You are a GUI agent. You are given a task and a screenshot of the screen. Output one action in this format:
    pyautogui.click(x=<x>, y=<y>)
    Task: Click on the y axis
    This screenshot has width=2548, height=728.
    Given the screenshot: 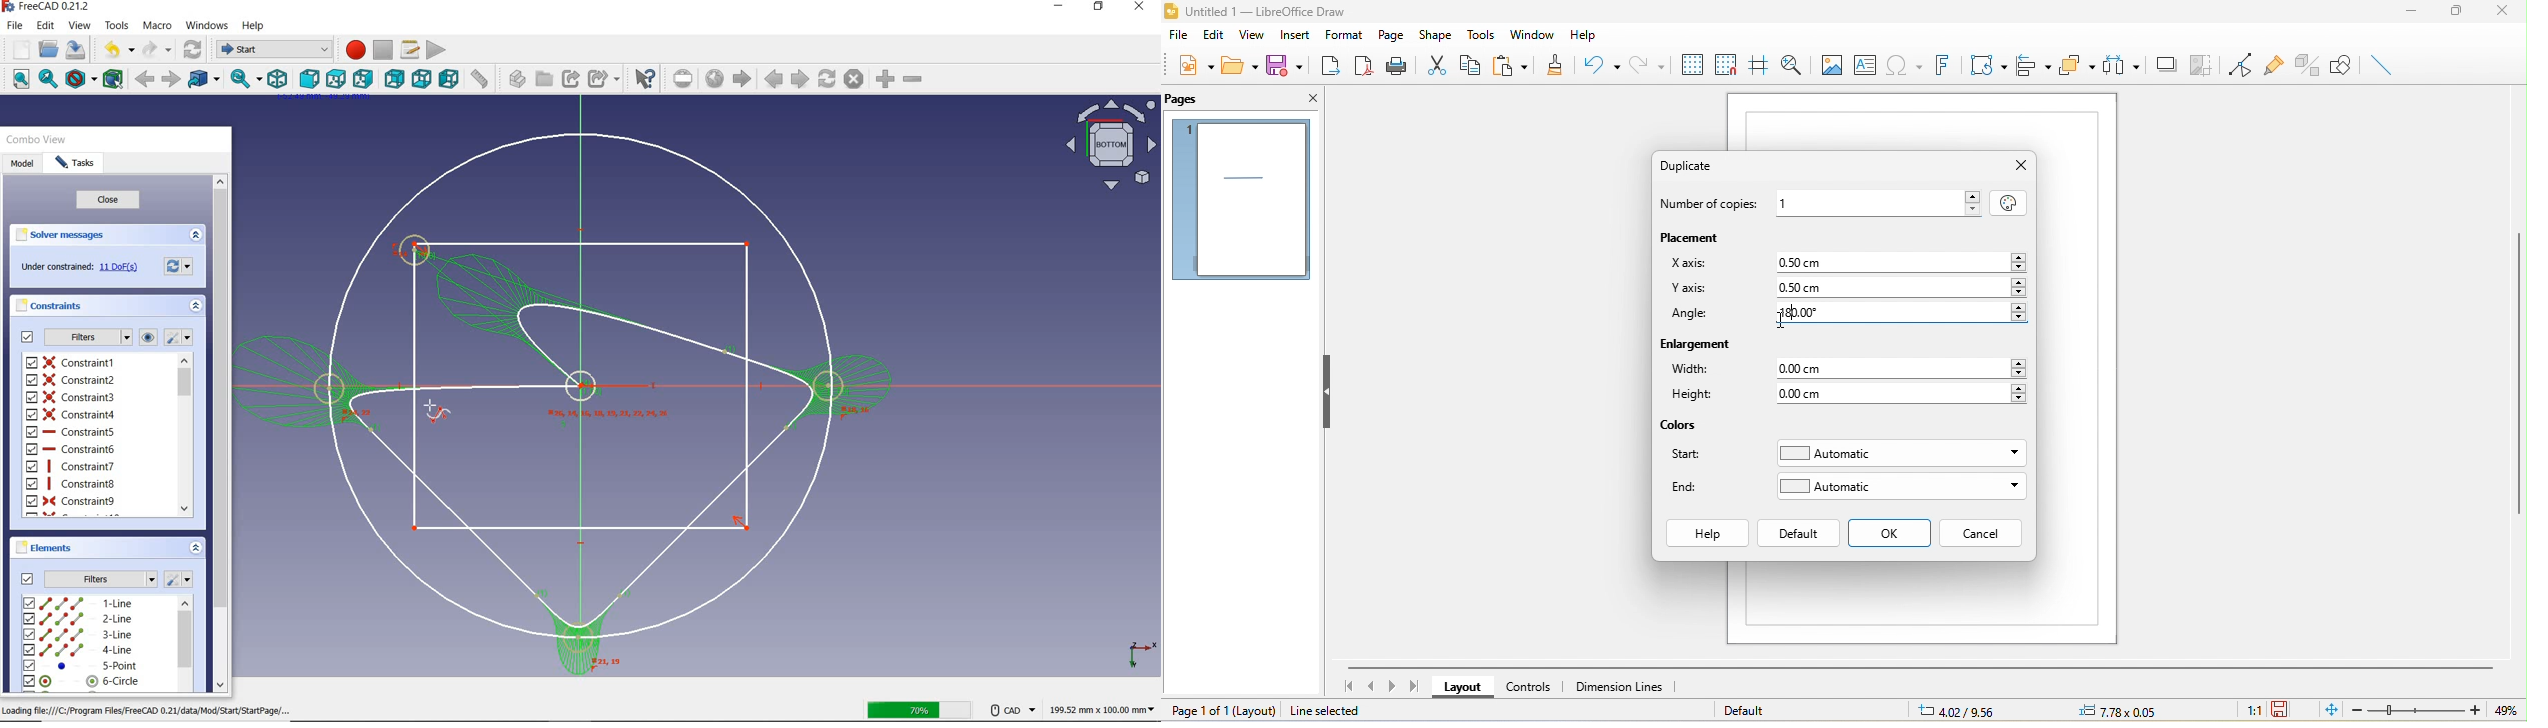 What is the action you would take?
    pyautogui.click(x=1689, y=290)
    